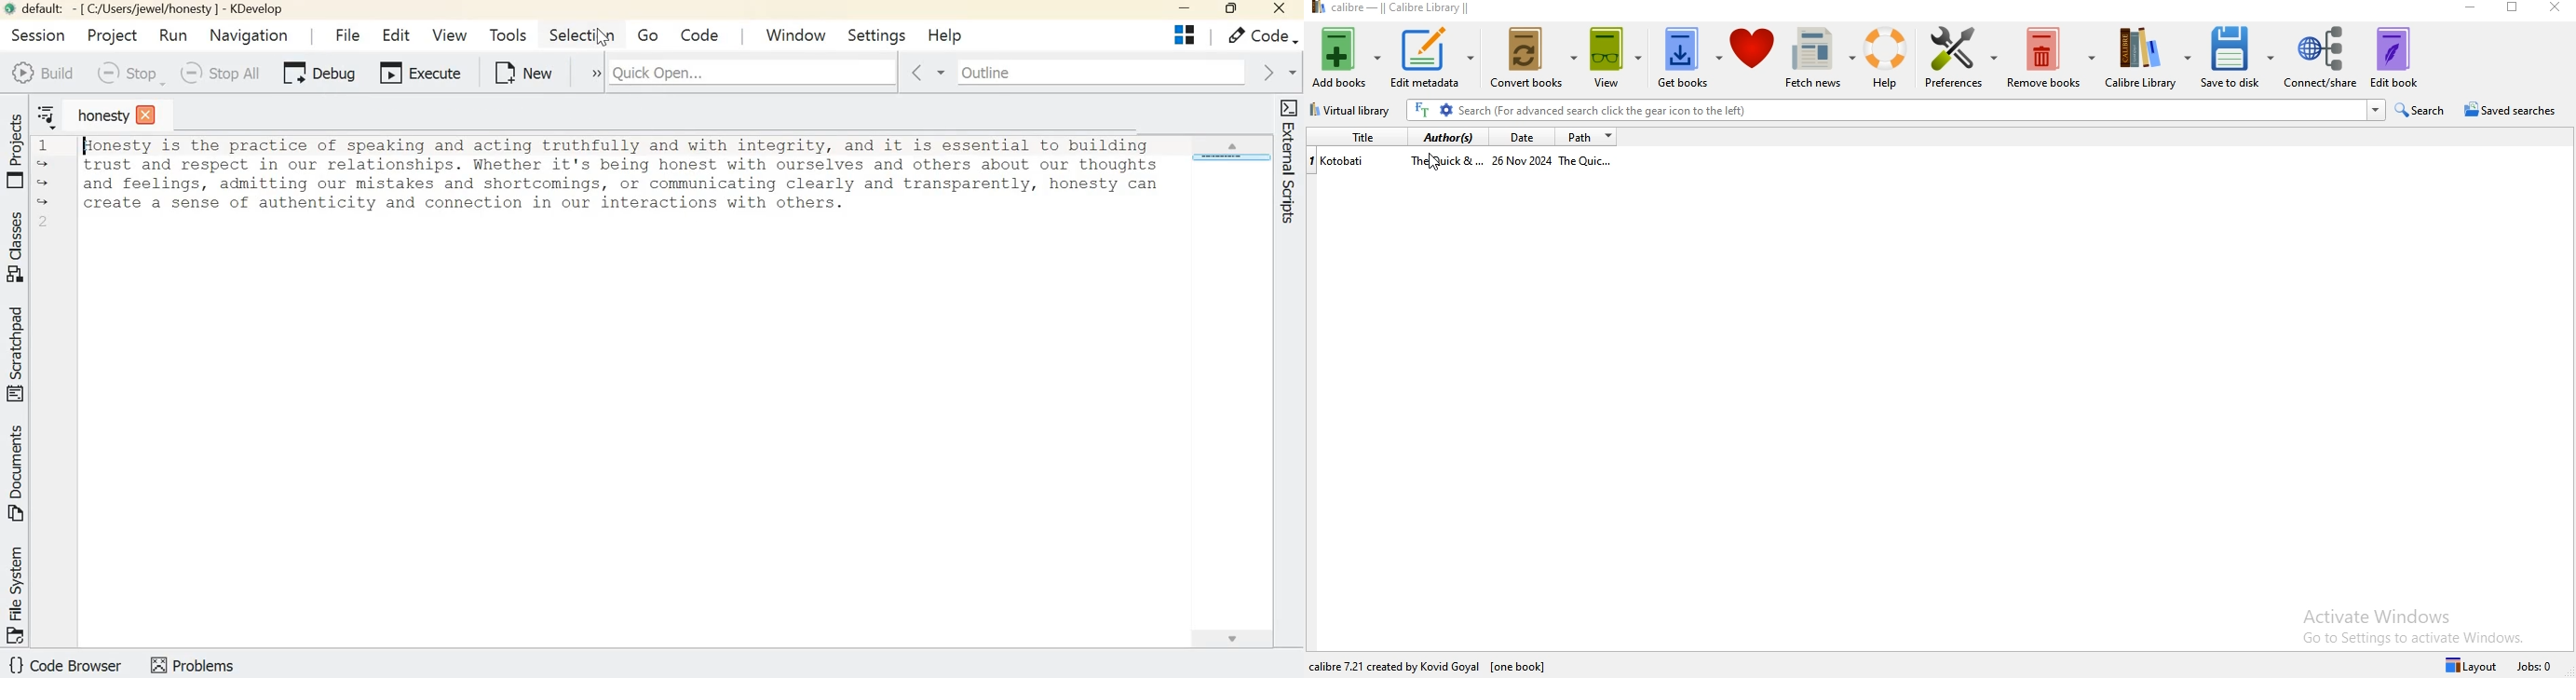 Image resolution: width=2576 pixels, height=700 pixels. Describe the element at coordinates (18, 147) in the screenshot. I see `Toggle 'Projects' tool view` at that location.